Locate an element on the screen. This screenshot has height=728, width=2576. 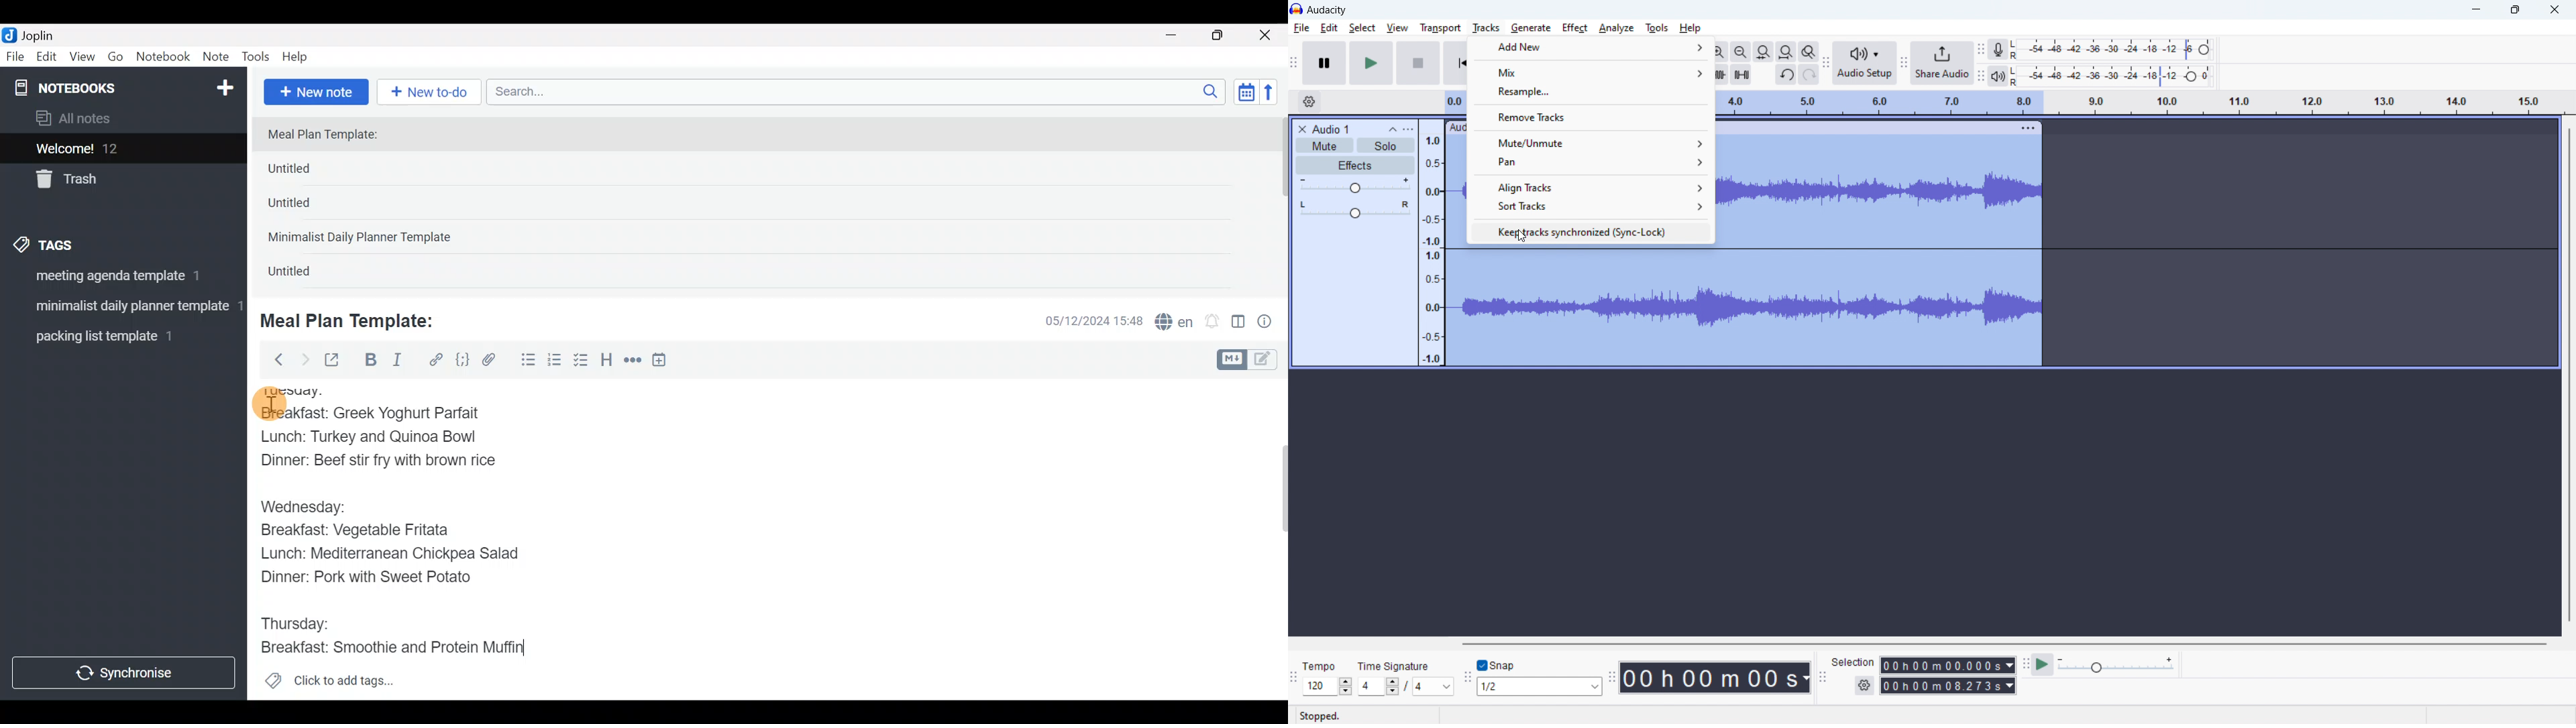
Set alarm is located at coordinates (1213, 322).